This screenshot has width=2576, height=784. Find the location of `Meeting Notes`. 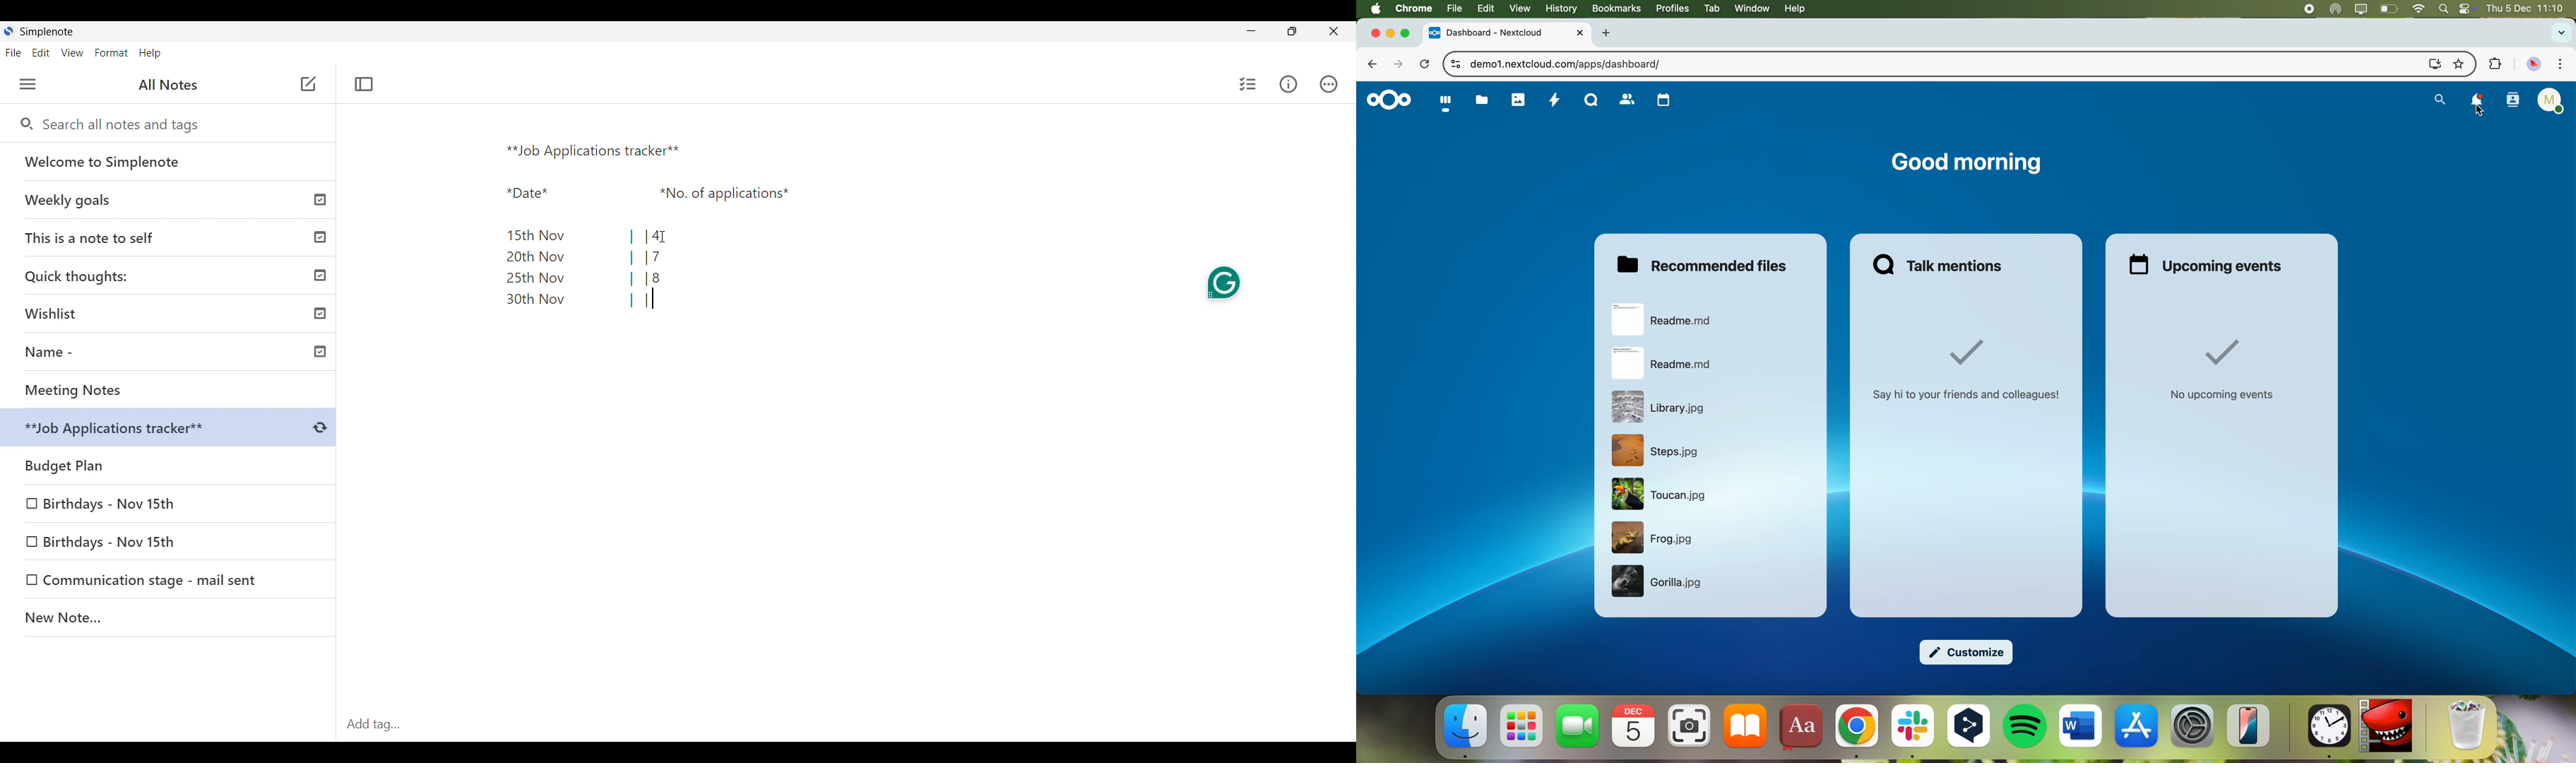

Meeting Notes is located at coordinates (173, 390).